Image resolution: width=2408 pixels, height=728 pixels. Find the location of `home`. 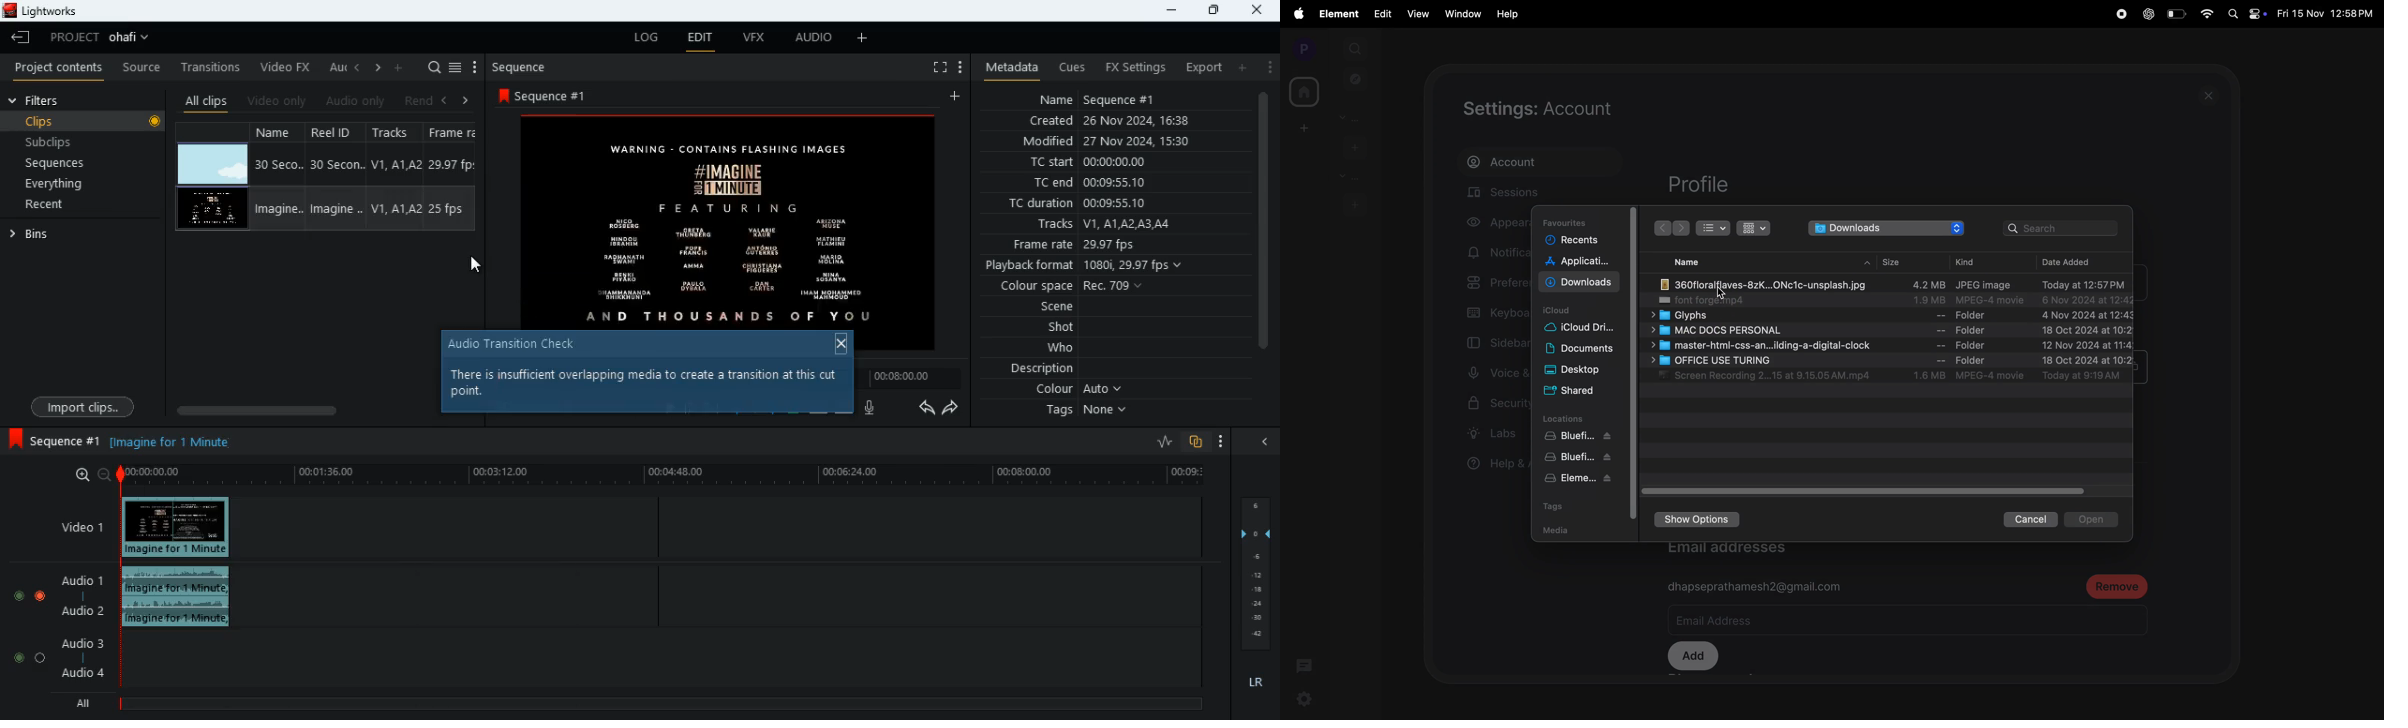

home is located at coordinates (1302, 92).